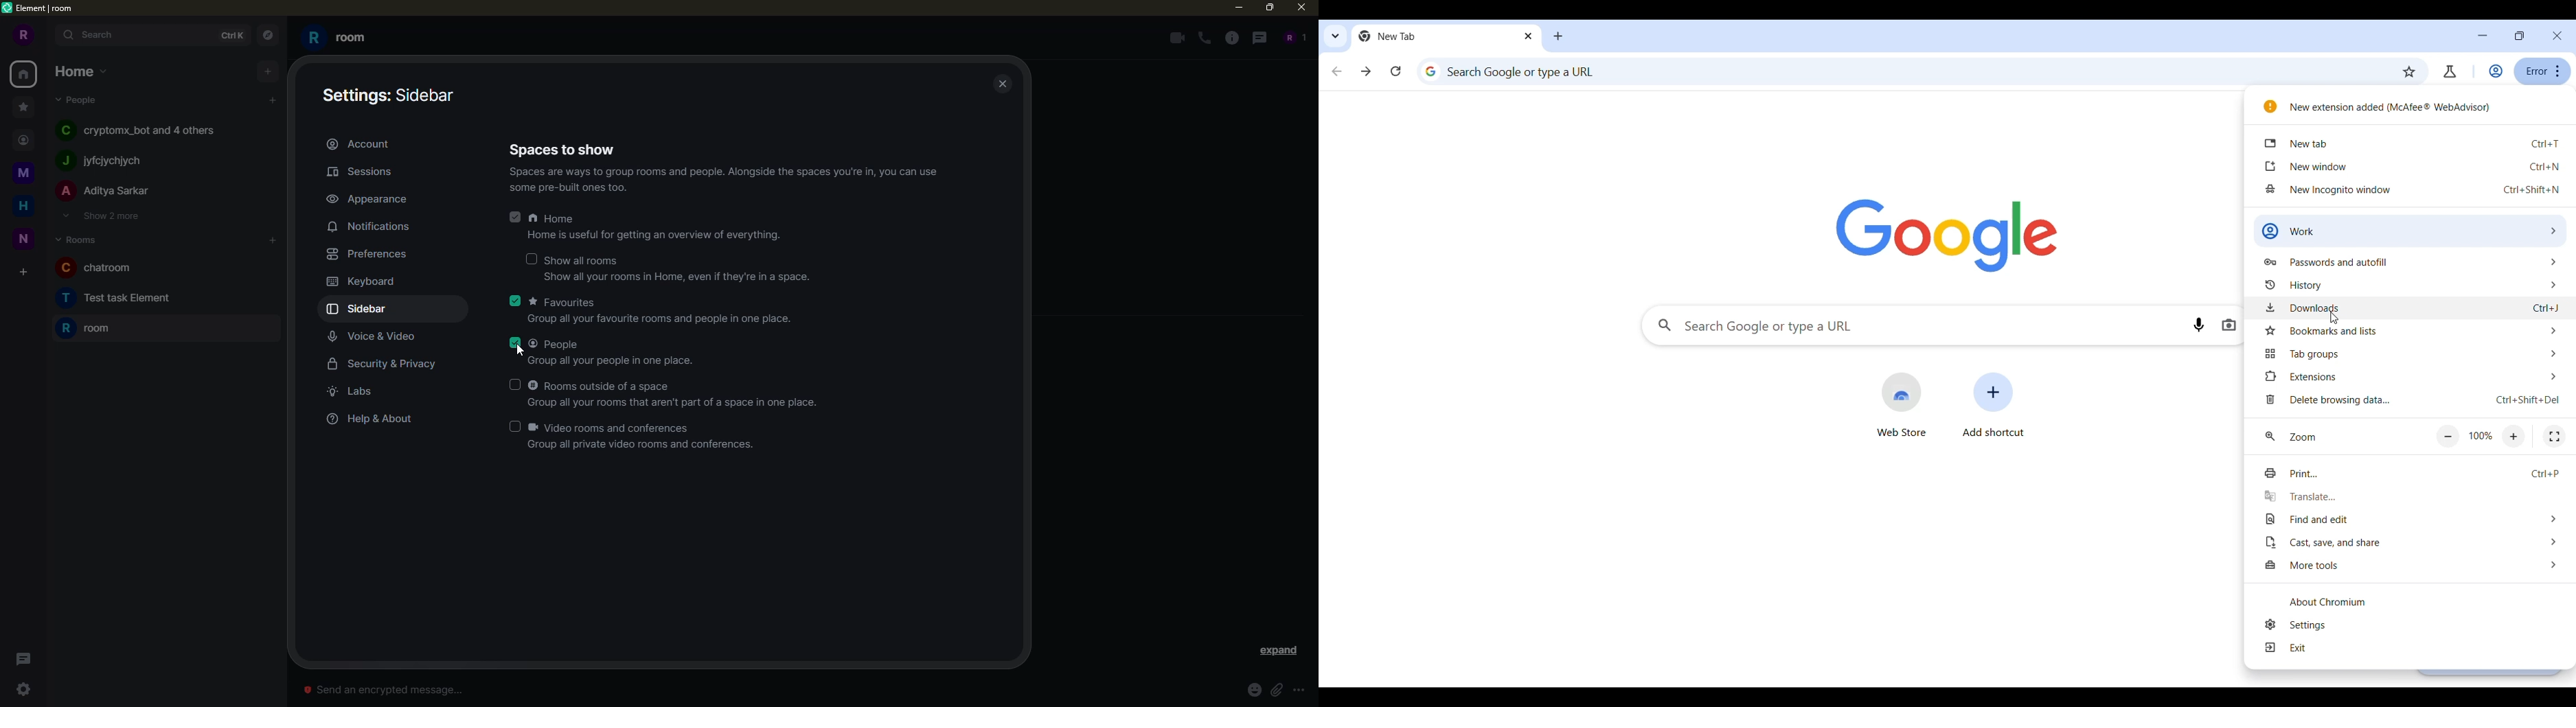  Describe the element at coordinates (681, 401) in the screenshot. I see `Group all your rooms that aren't part of a space in one place.` at that location.